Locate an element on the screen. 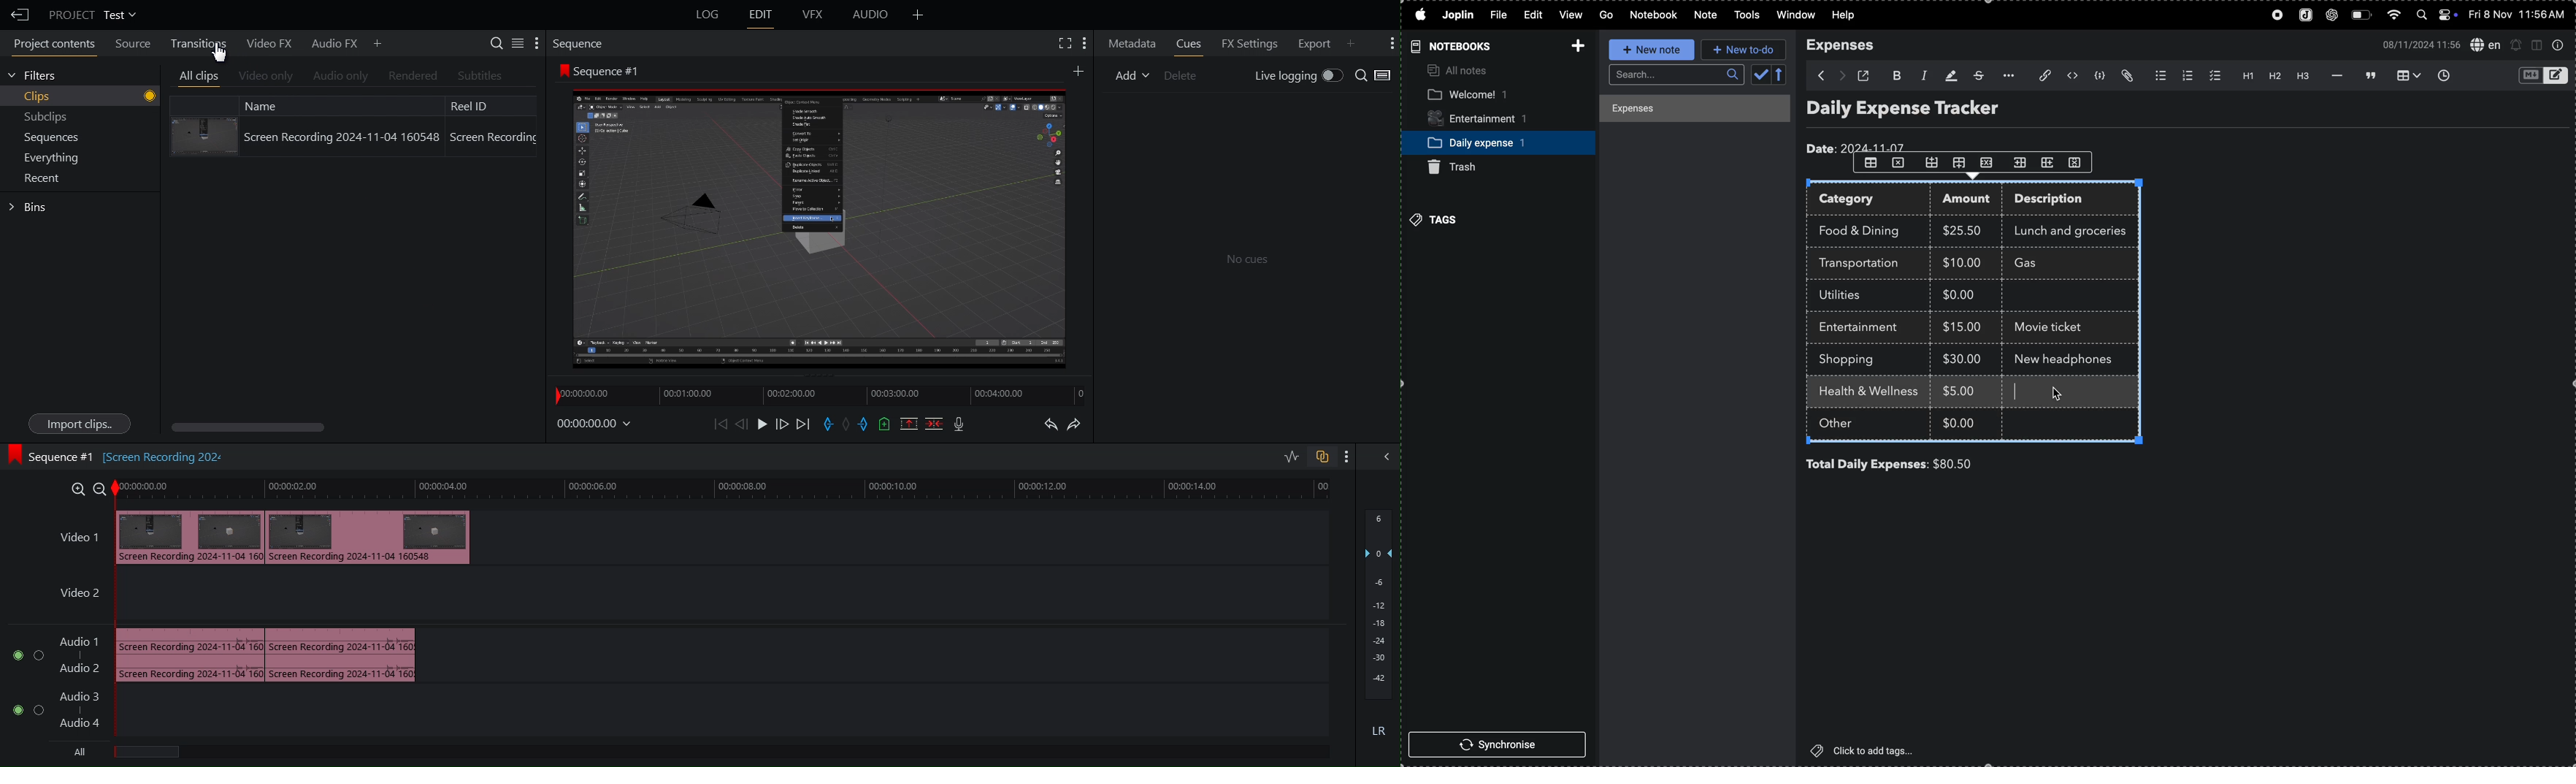  heading 1 is located at coordinates (2244, 76).